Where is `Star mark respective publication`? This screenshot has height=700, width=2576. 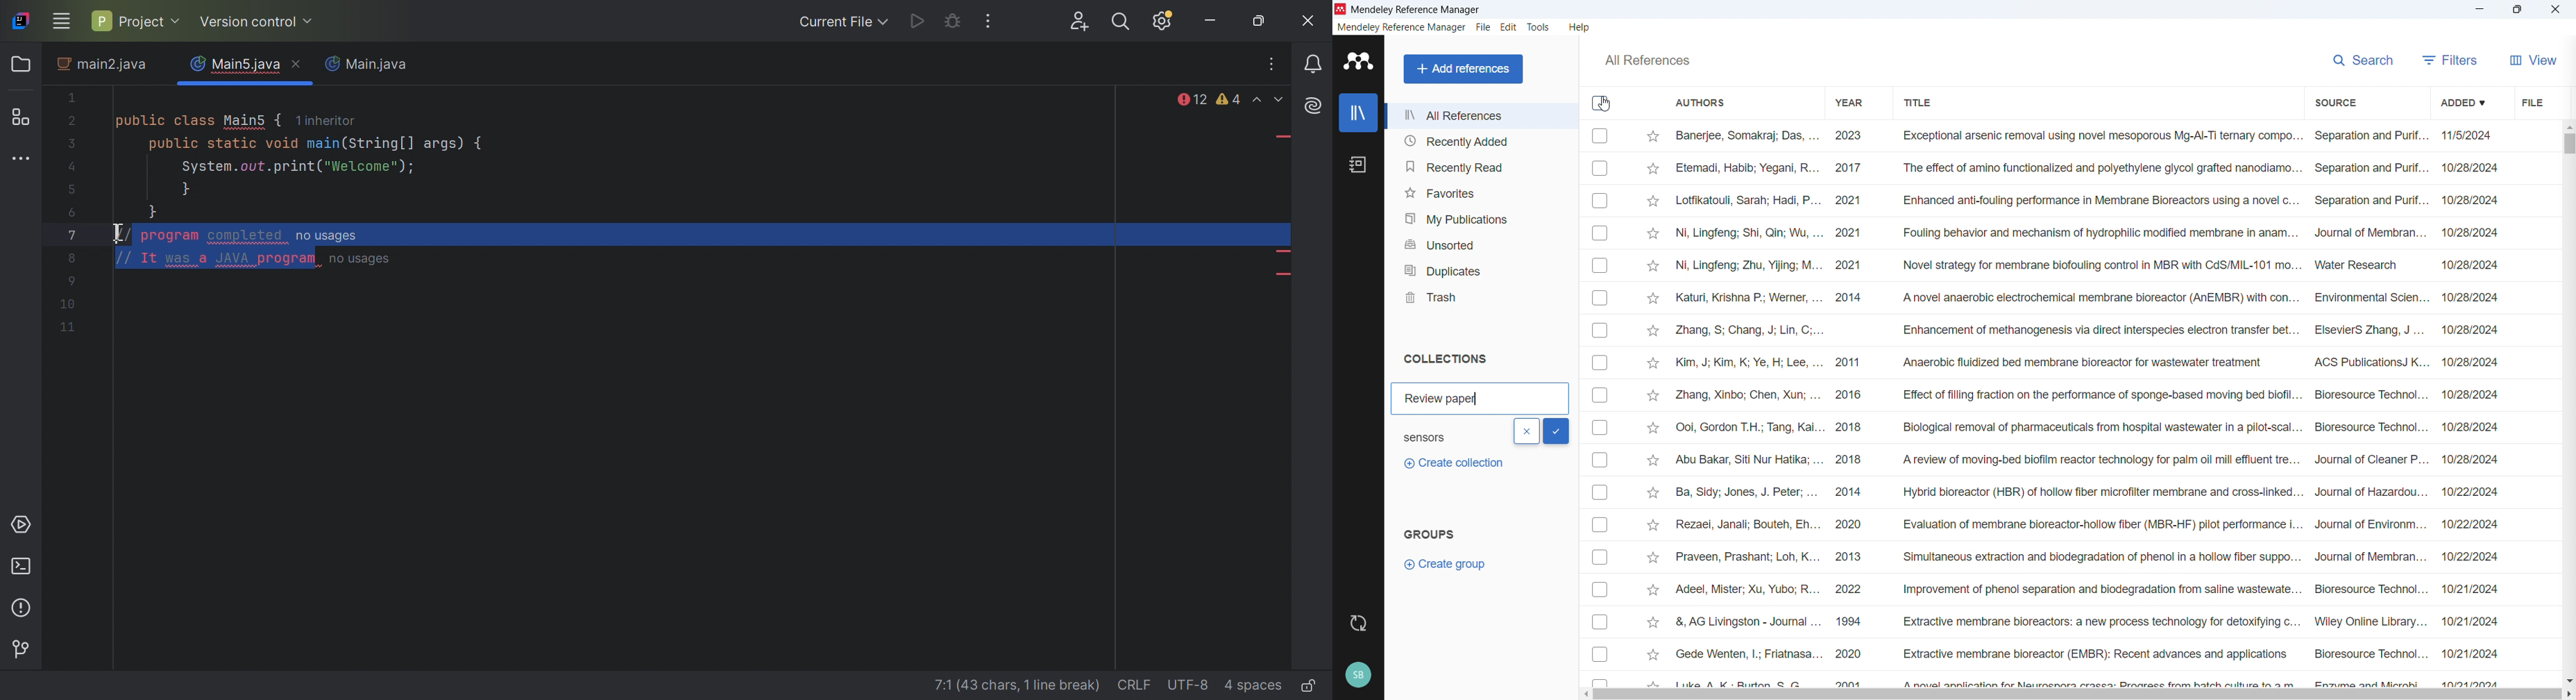 Star mark respective publication is located at coordinates (1652, 363).